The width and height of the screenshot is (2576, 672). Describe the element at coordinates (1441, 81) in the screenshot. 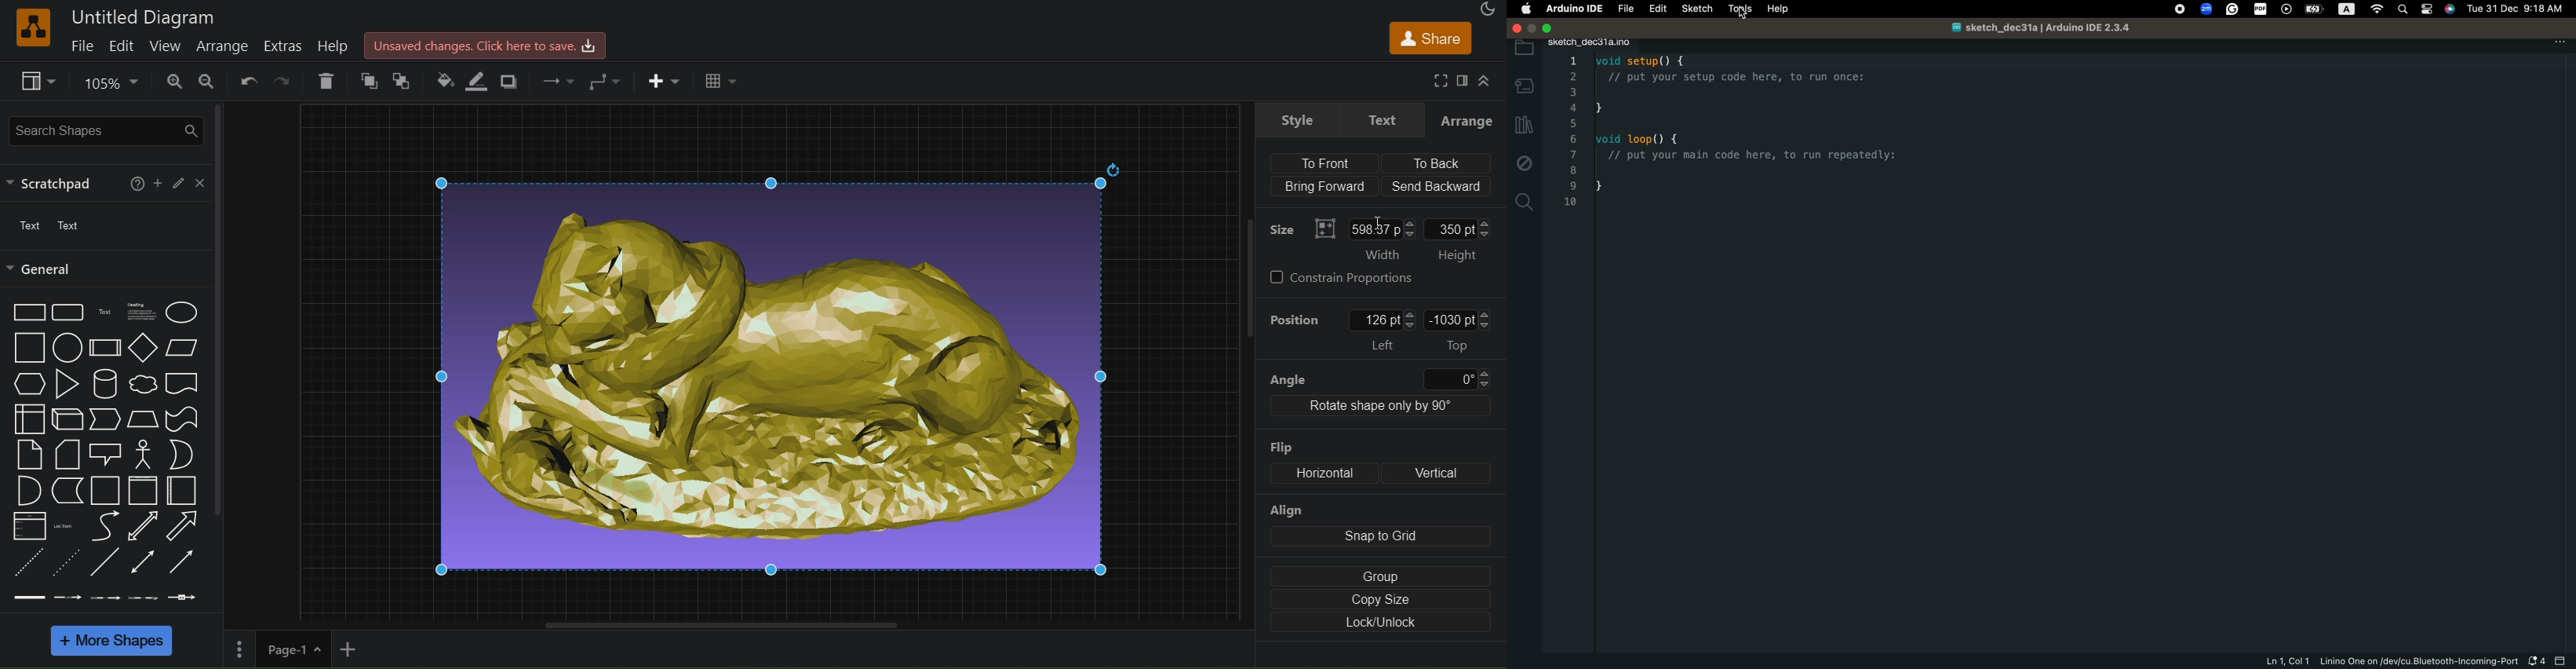

I see `fullscreen` at that location.